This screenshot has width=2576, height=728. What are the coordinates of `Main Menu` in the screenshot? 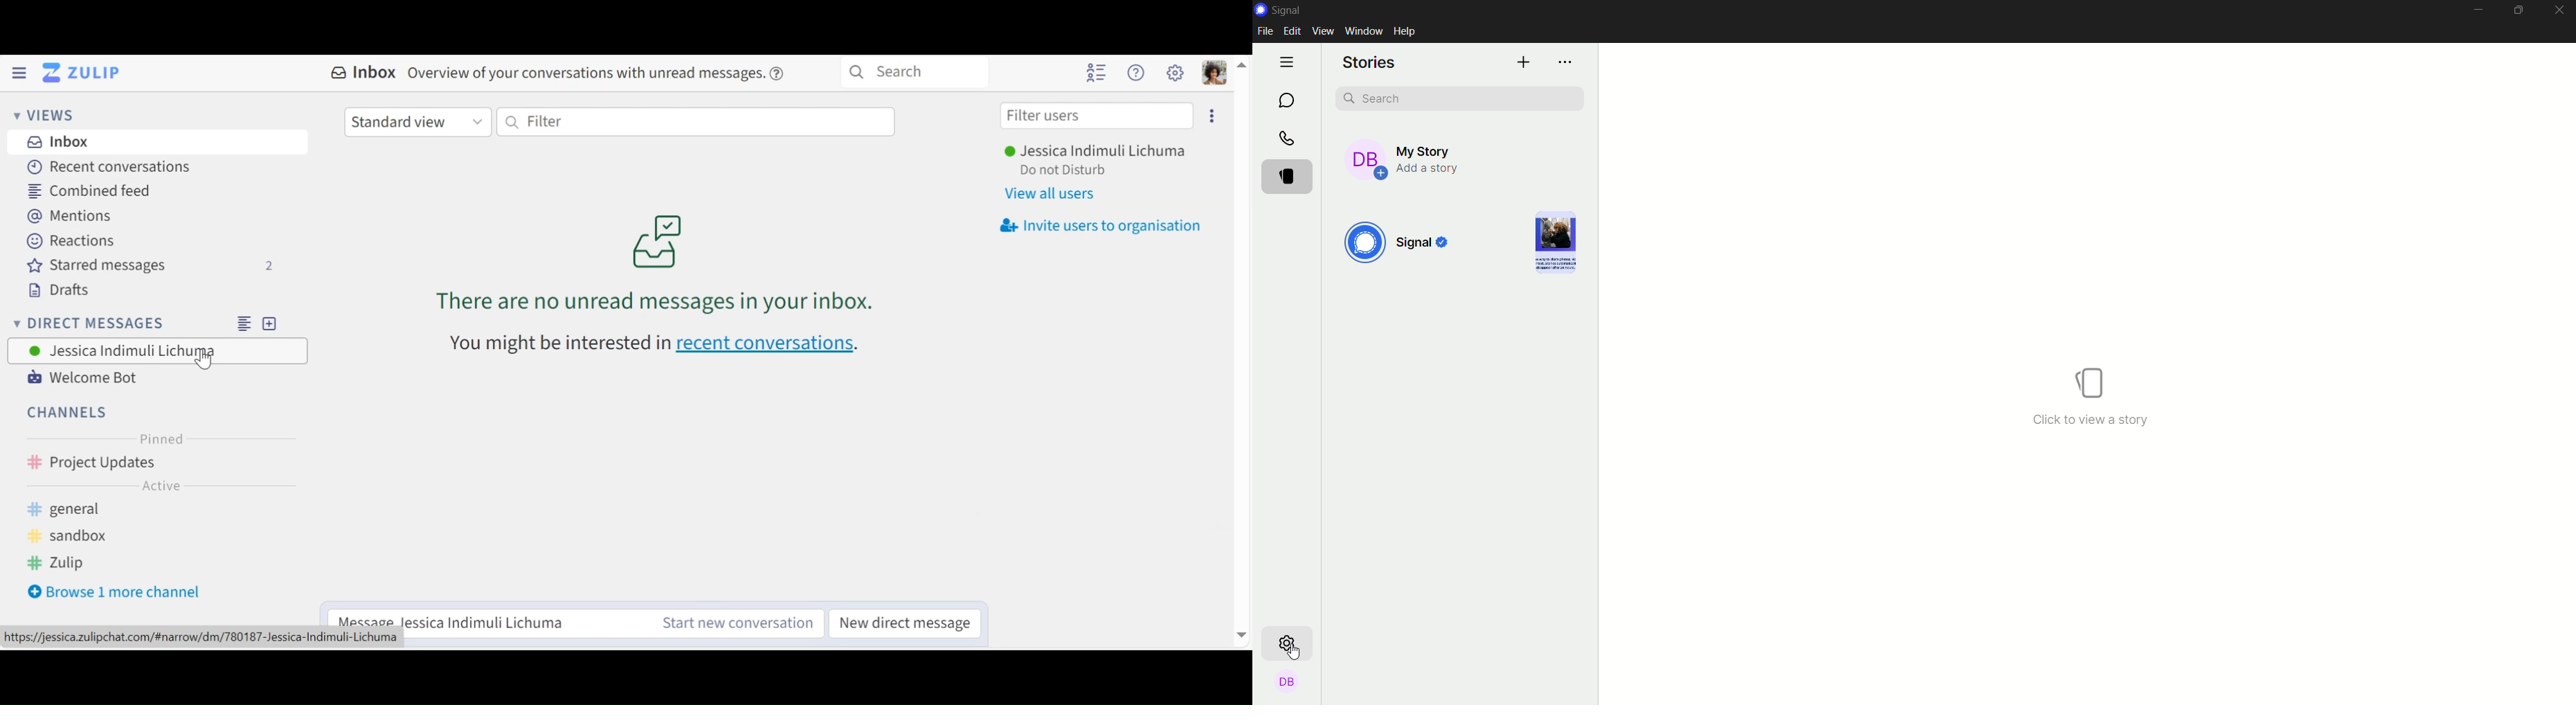 It's located at (1175, 72).